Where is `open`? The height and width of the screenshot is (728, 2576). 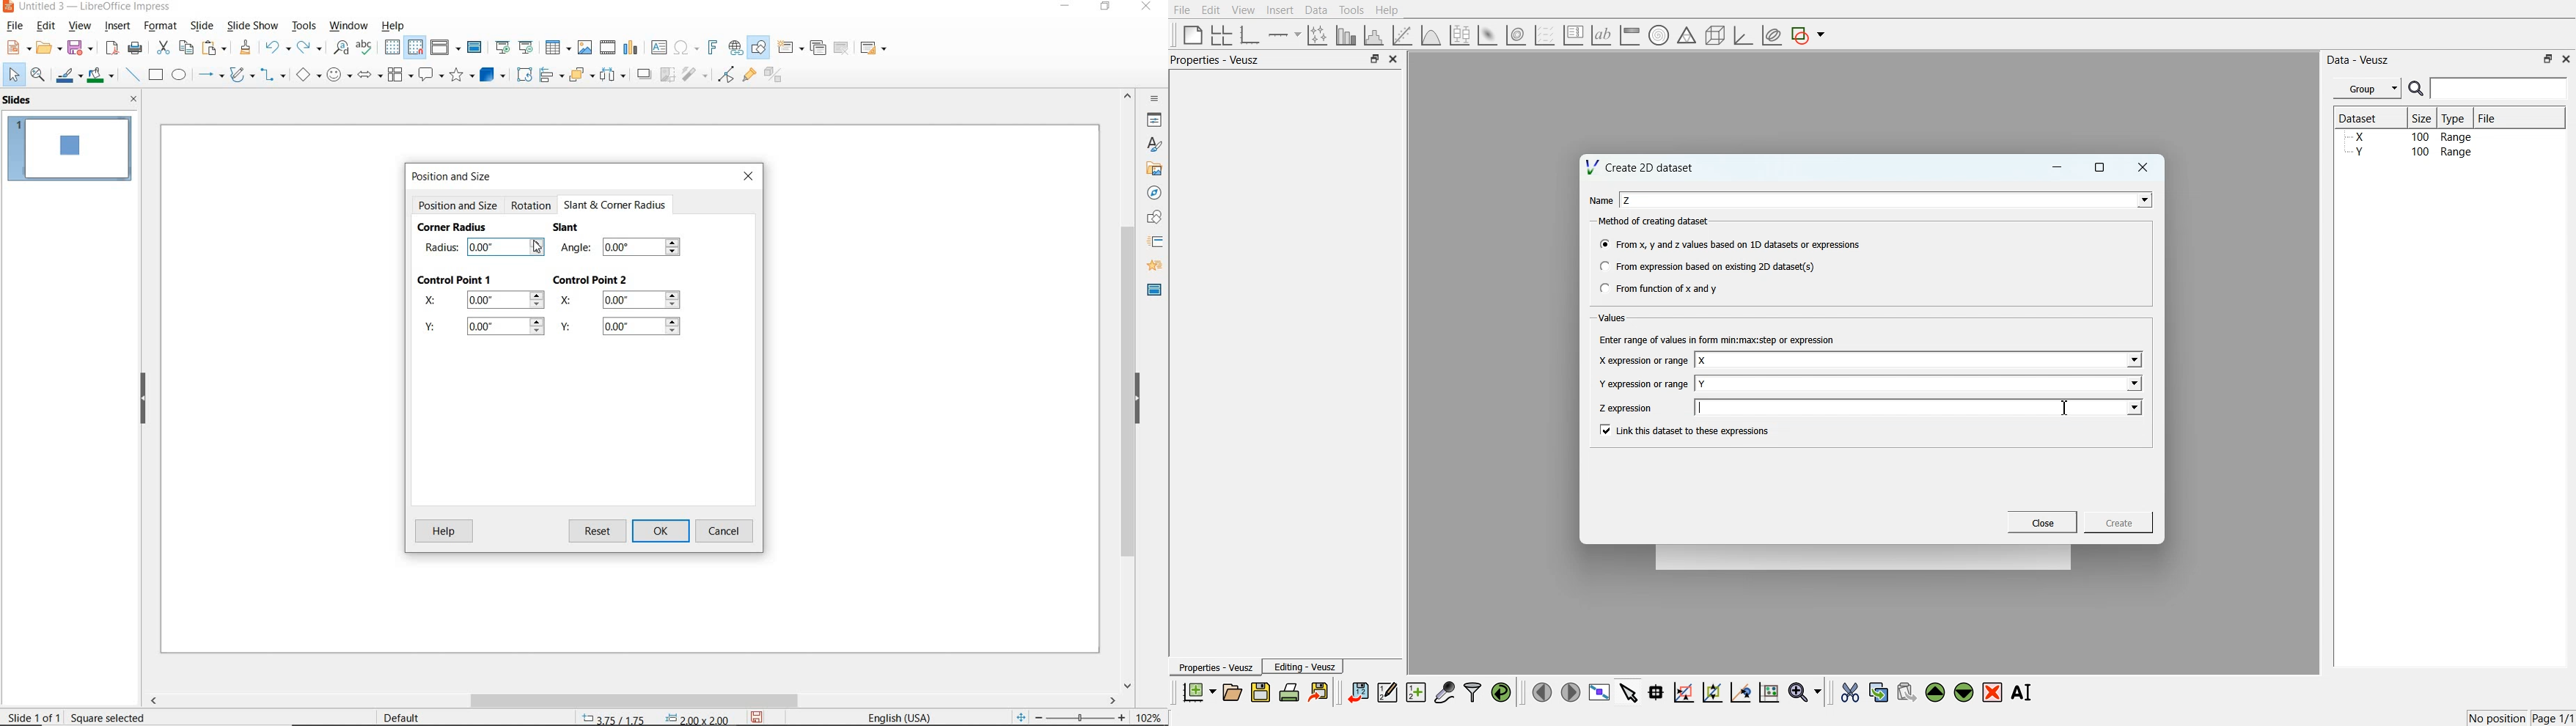 open is located at coordinates (47, 48).